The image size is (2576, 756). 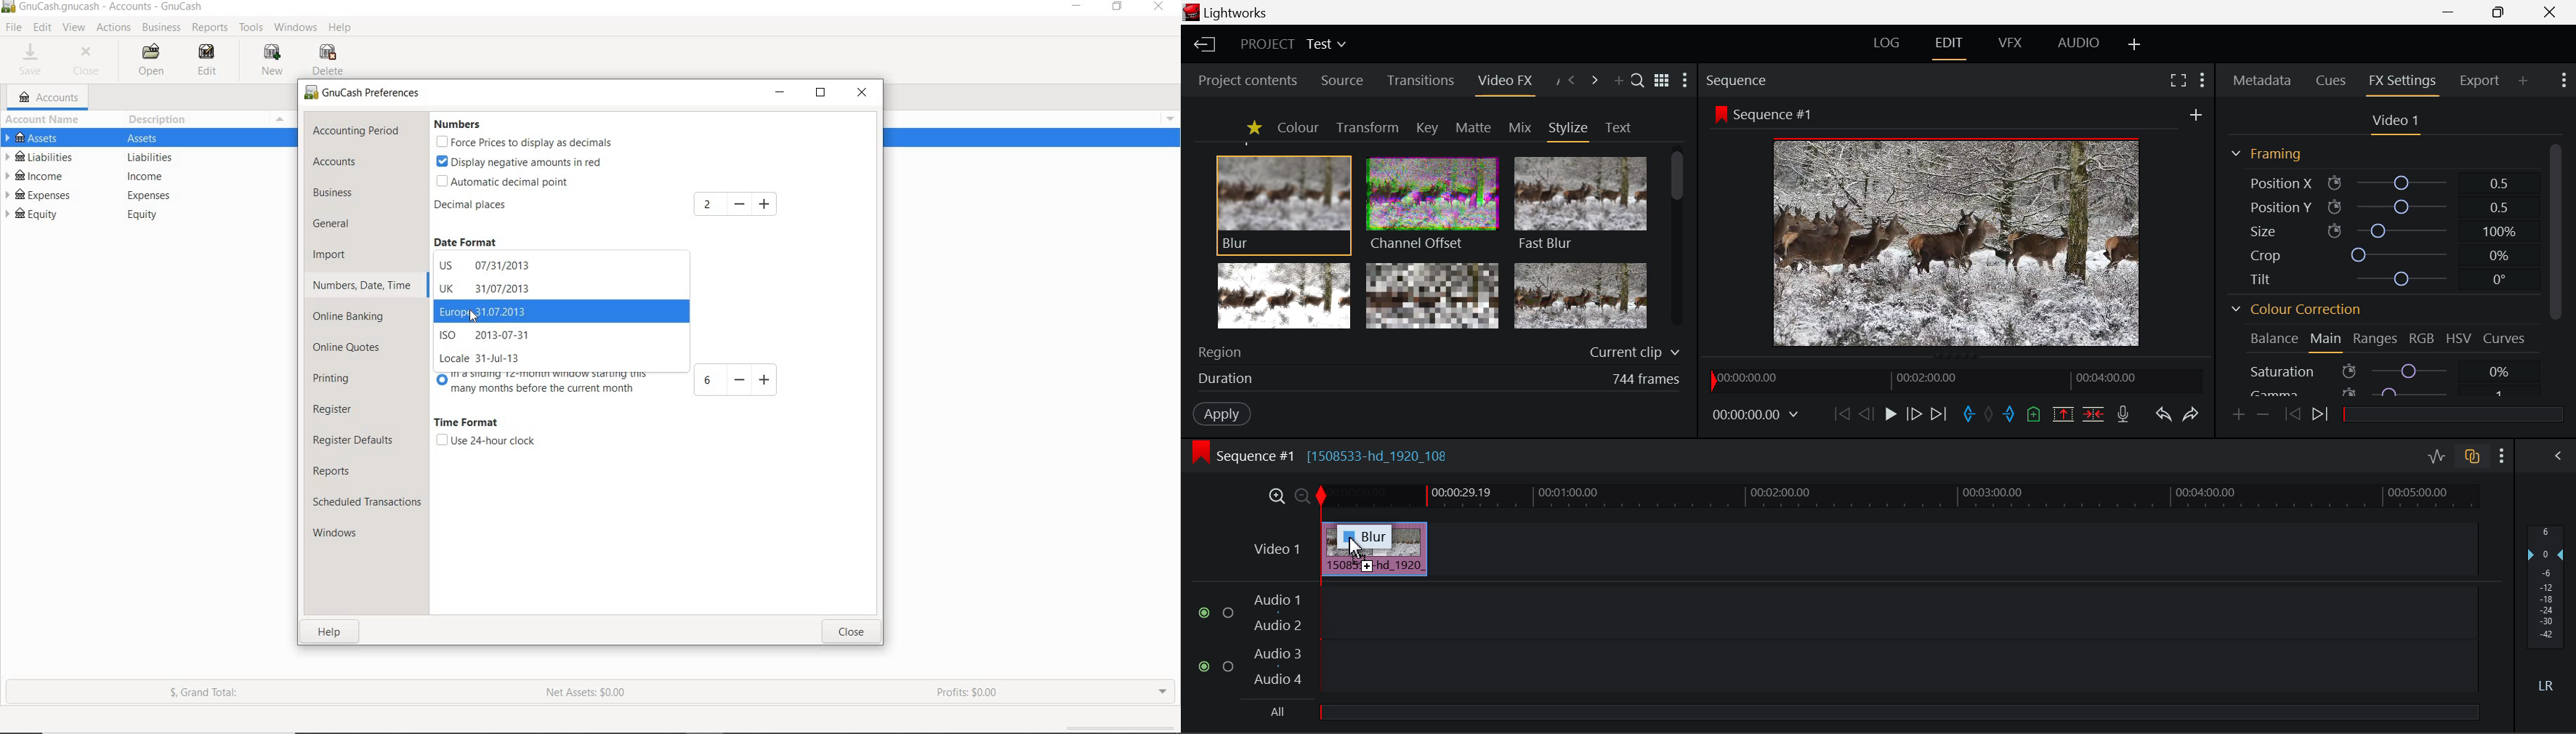 I want to click on Redo, so click(x=2189, y=413).